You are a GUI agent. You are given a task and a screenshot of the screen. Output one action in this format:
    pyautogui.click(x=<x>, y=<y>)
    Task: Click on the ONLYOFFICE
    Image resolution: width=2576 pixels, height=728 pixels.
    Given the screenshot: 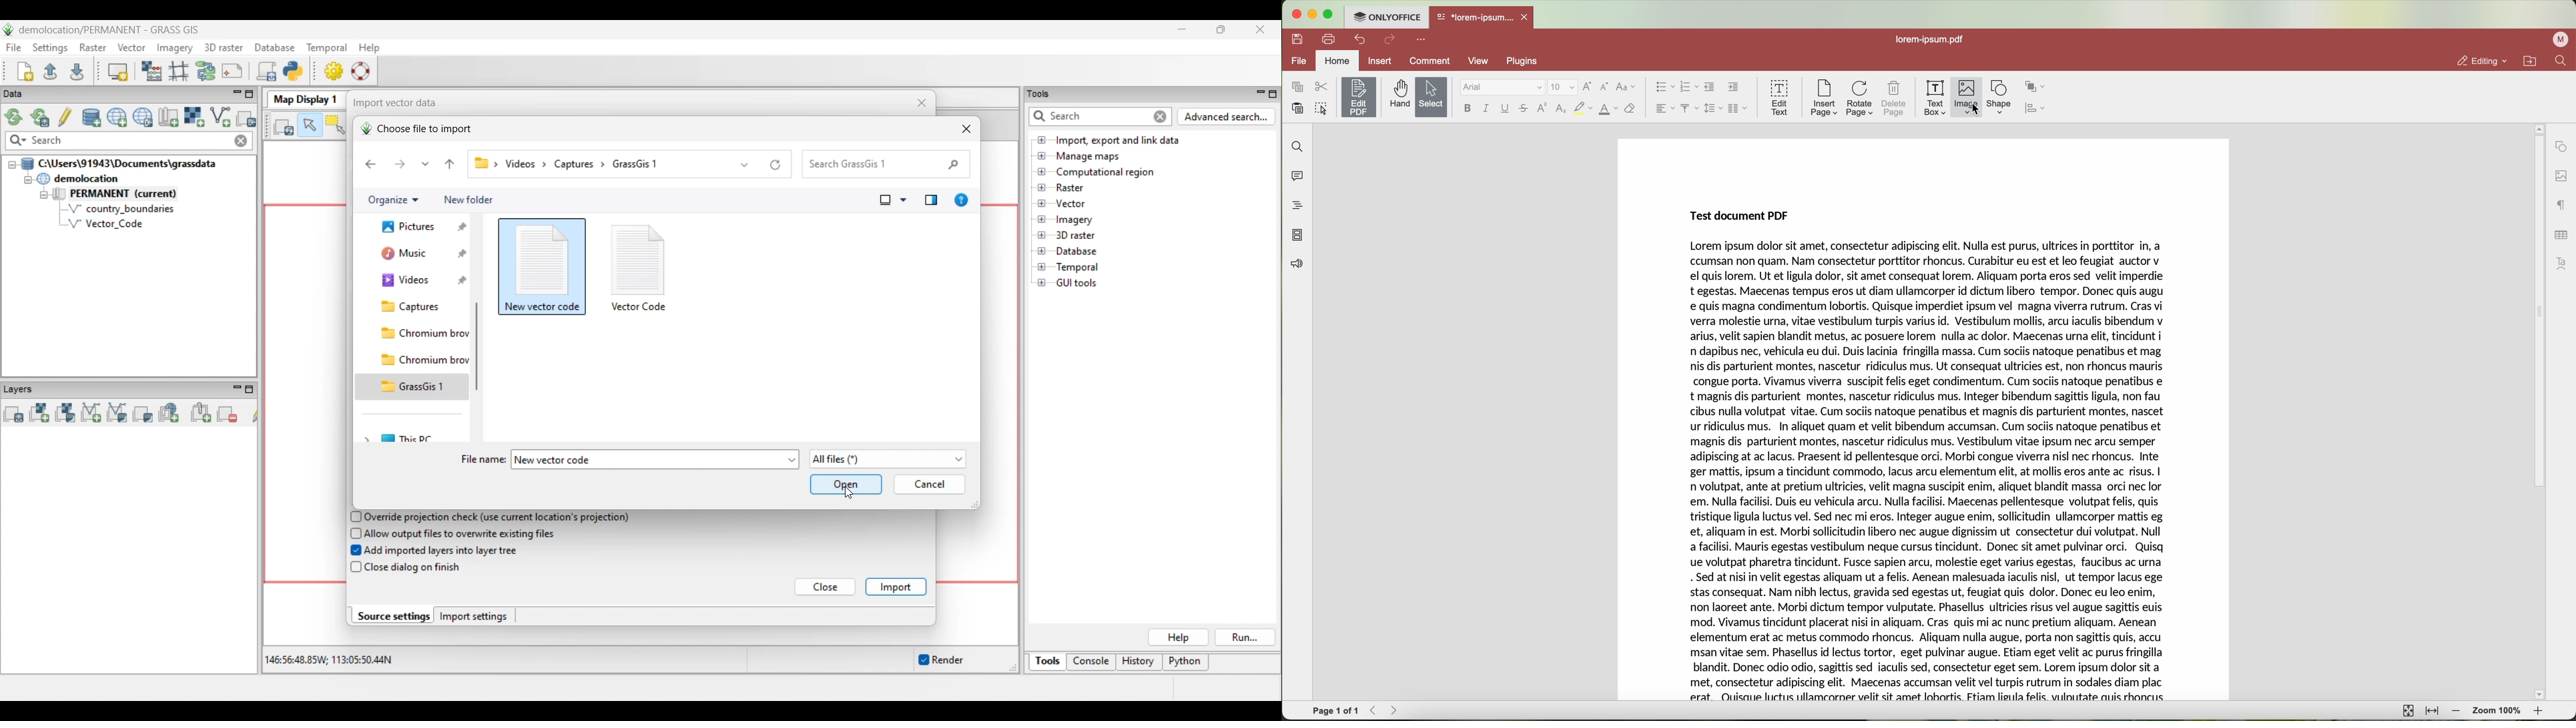 What is the action you would take?
    pyautogui.click(x=1386, y=15)
    